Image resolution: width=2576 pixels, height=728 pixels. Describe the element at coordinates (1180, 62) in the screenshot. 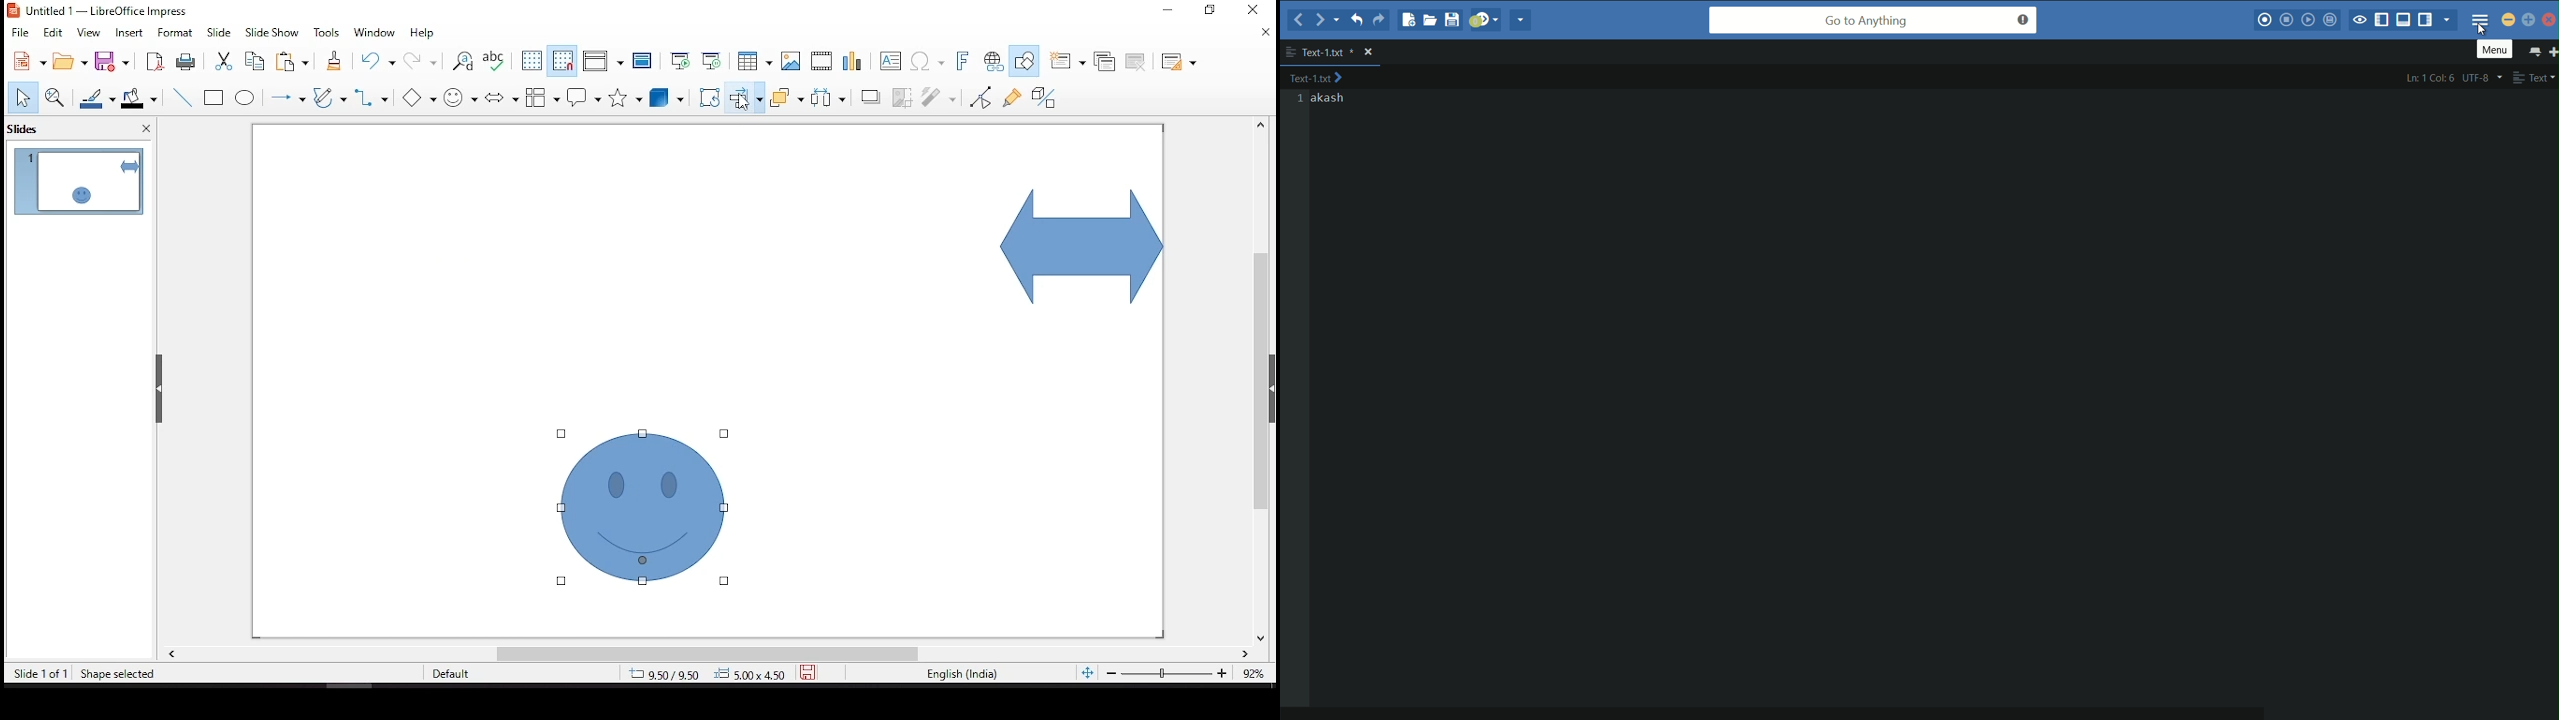

I see `slide layout` at that location.